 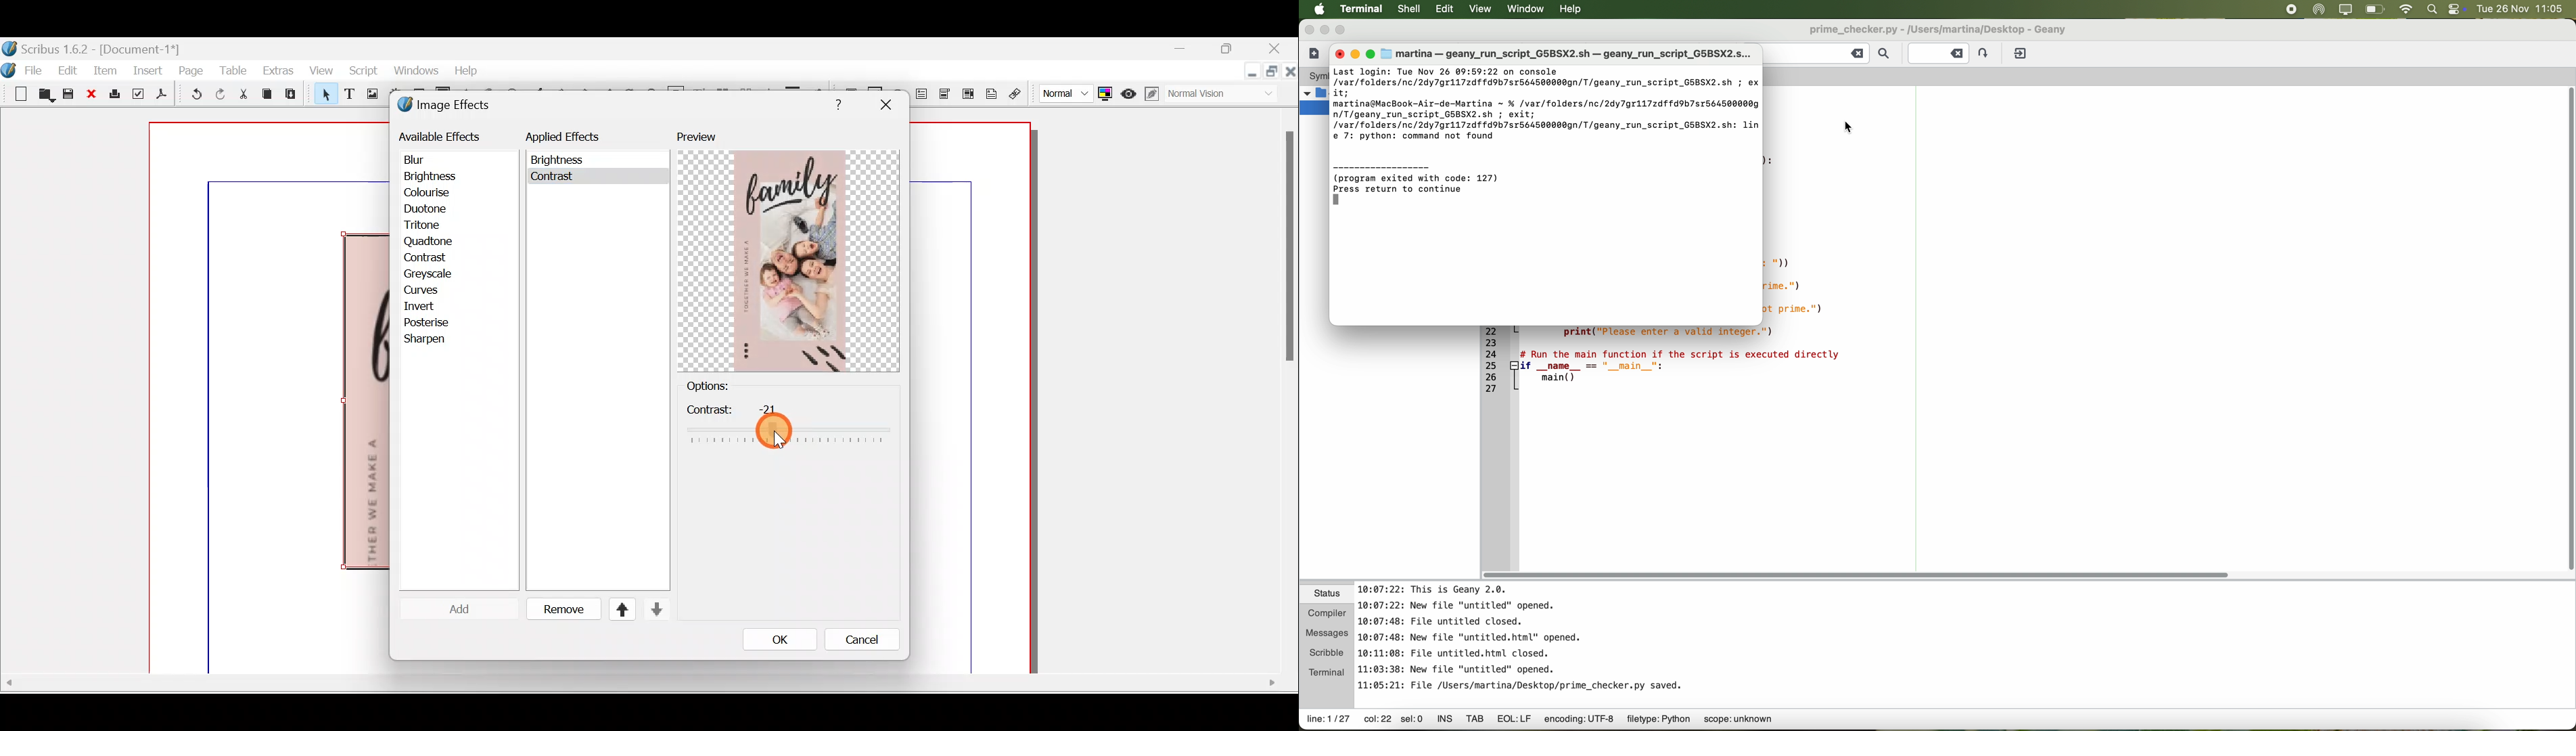 I want to click on maximise, so click(x=1230, y=51).